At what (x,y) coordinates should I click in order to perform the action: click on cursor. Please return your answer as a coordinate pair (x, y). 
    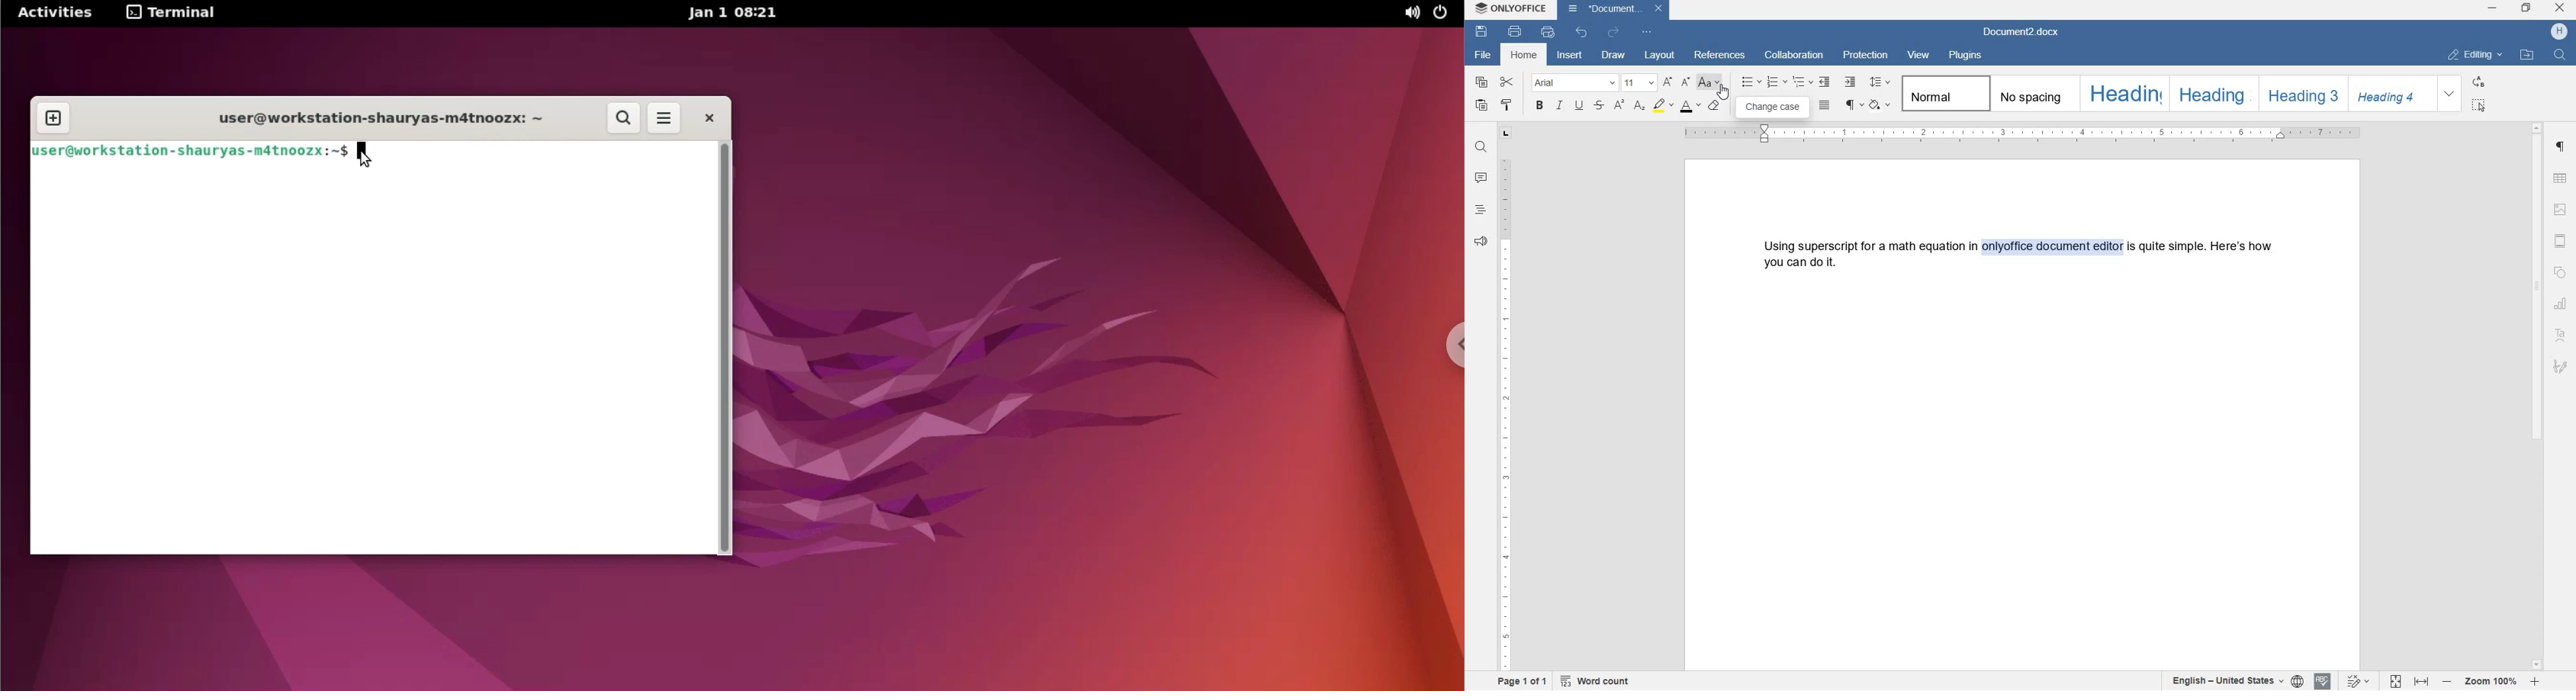
    Looking at the image, I should click on (1723, 94).